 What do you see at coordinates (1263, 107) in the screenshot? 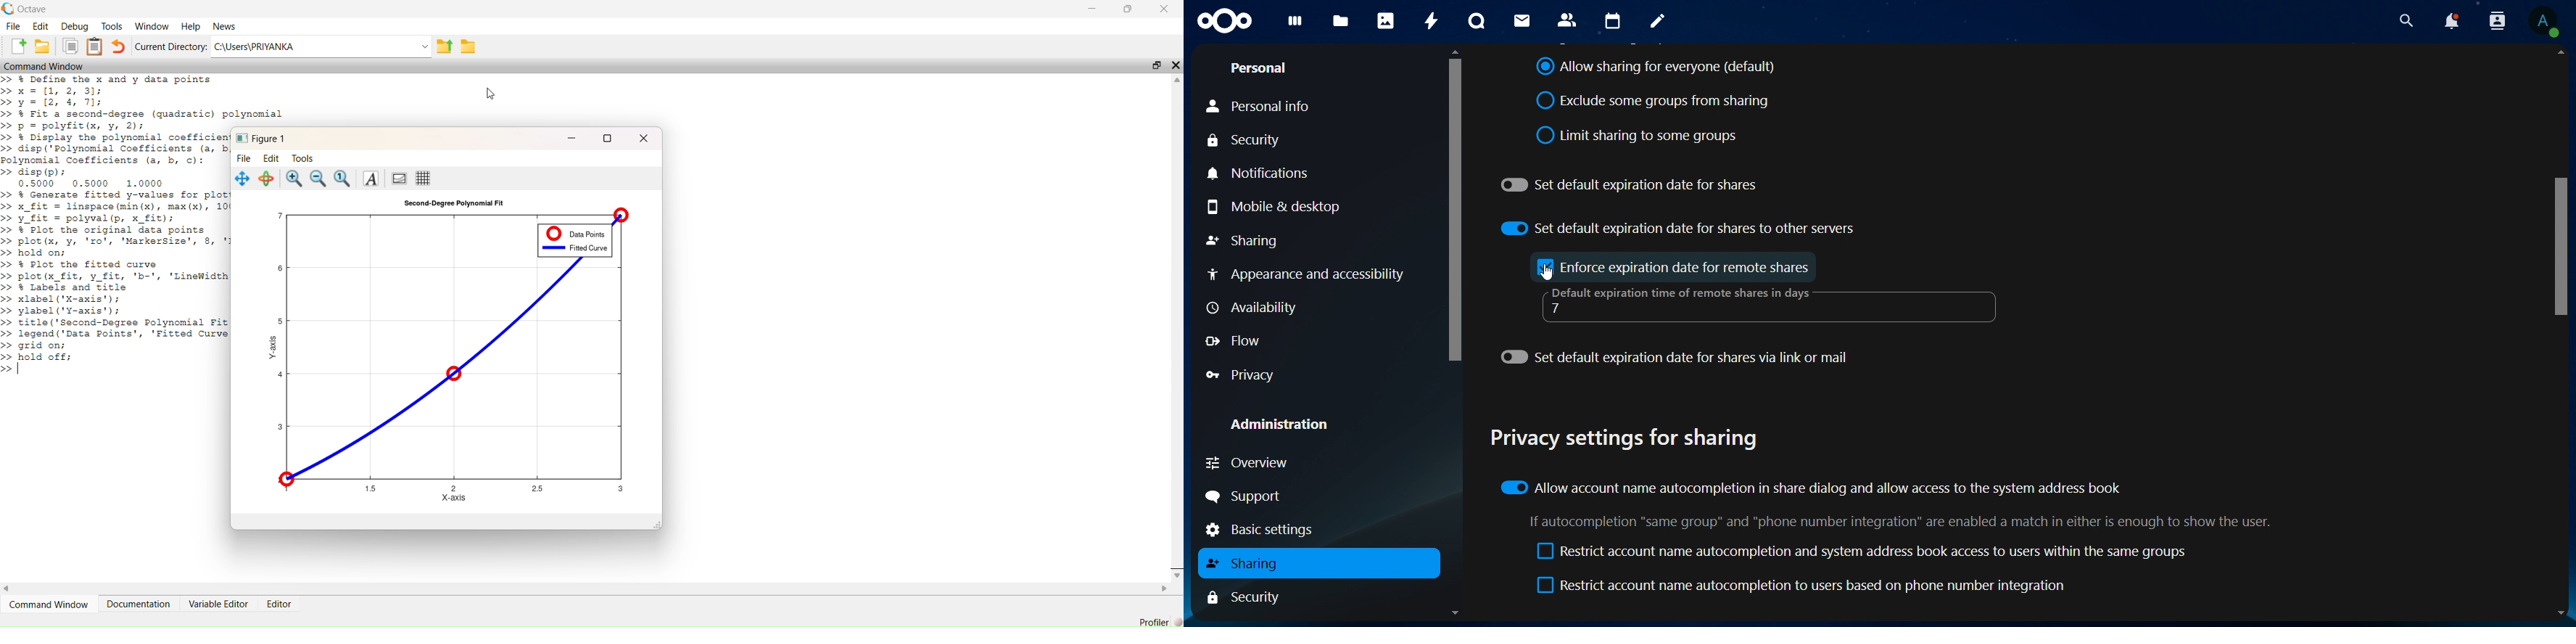
I see `personal info` at bounding box center [1263, 107].